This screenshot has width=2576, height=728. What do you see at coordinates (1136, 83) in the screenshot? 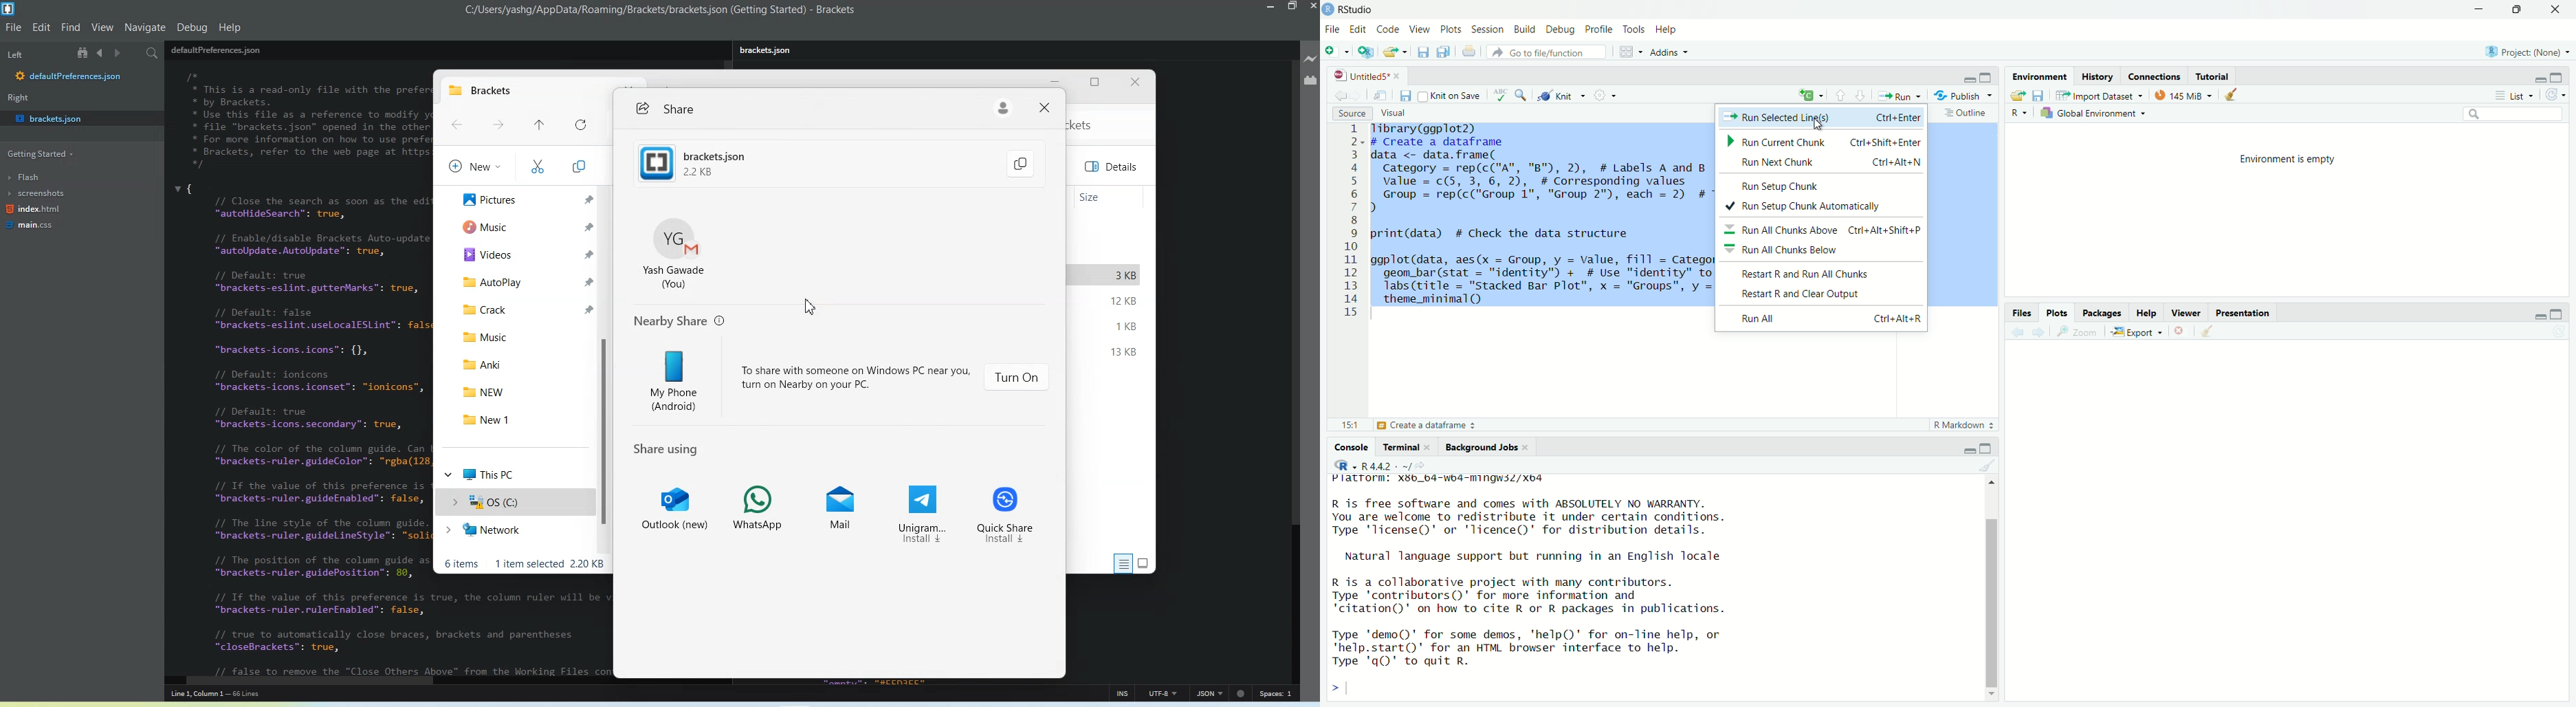
I see `Close` at bounding box center [1136, 83].